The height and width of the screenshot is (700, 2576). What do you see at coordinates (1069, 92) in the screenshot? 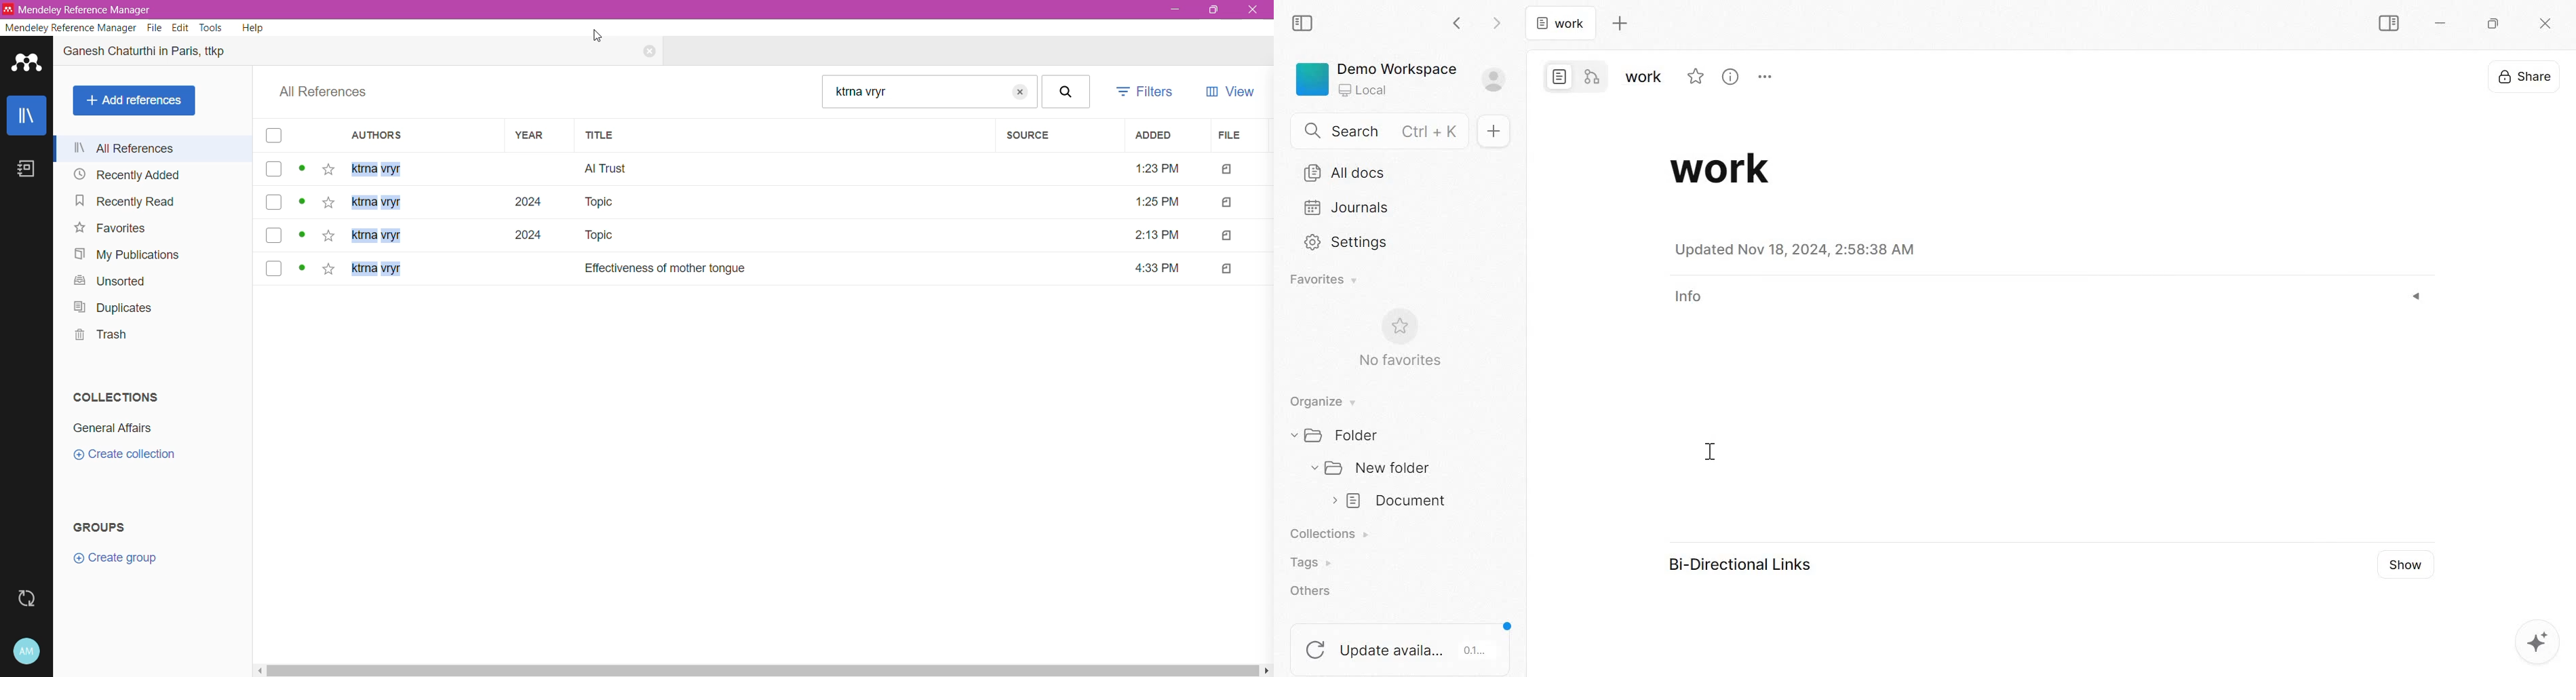
I see `Click to Search` at bounding box center [1069, 92].